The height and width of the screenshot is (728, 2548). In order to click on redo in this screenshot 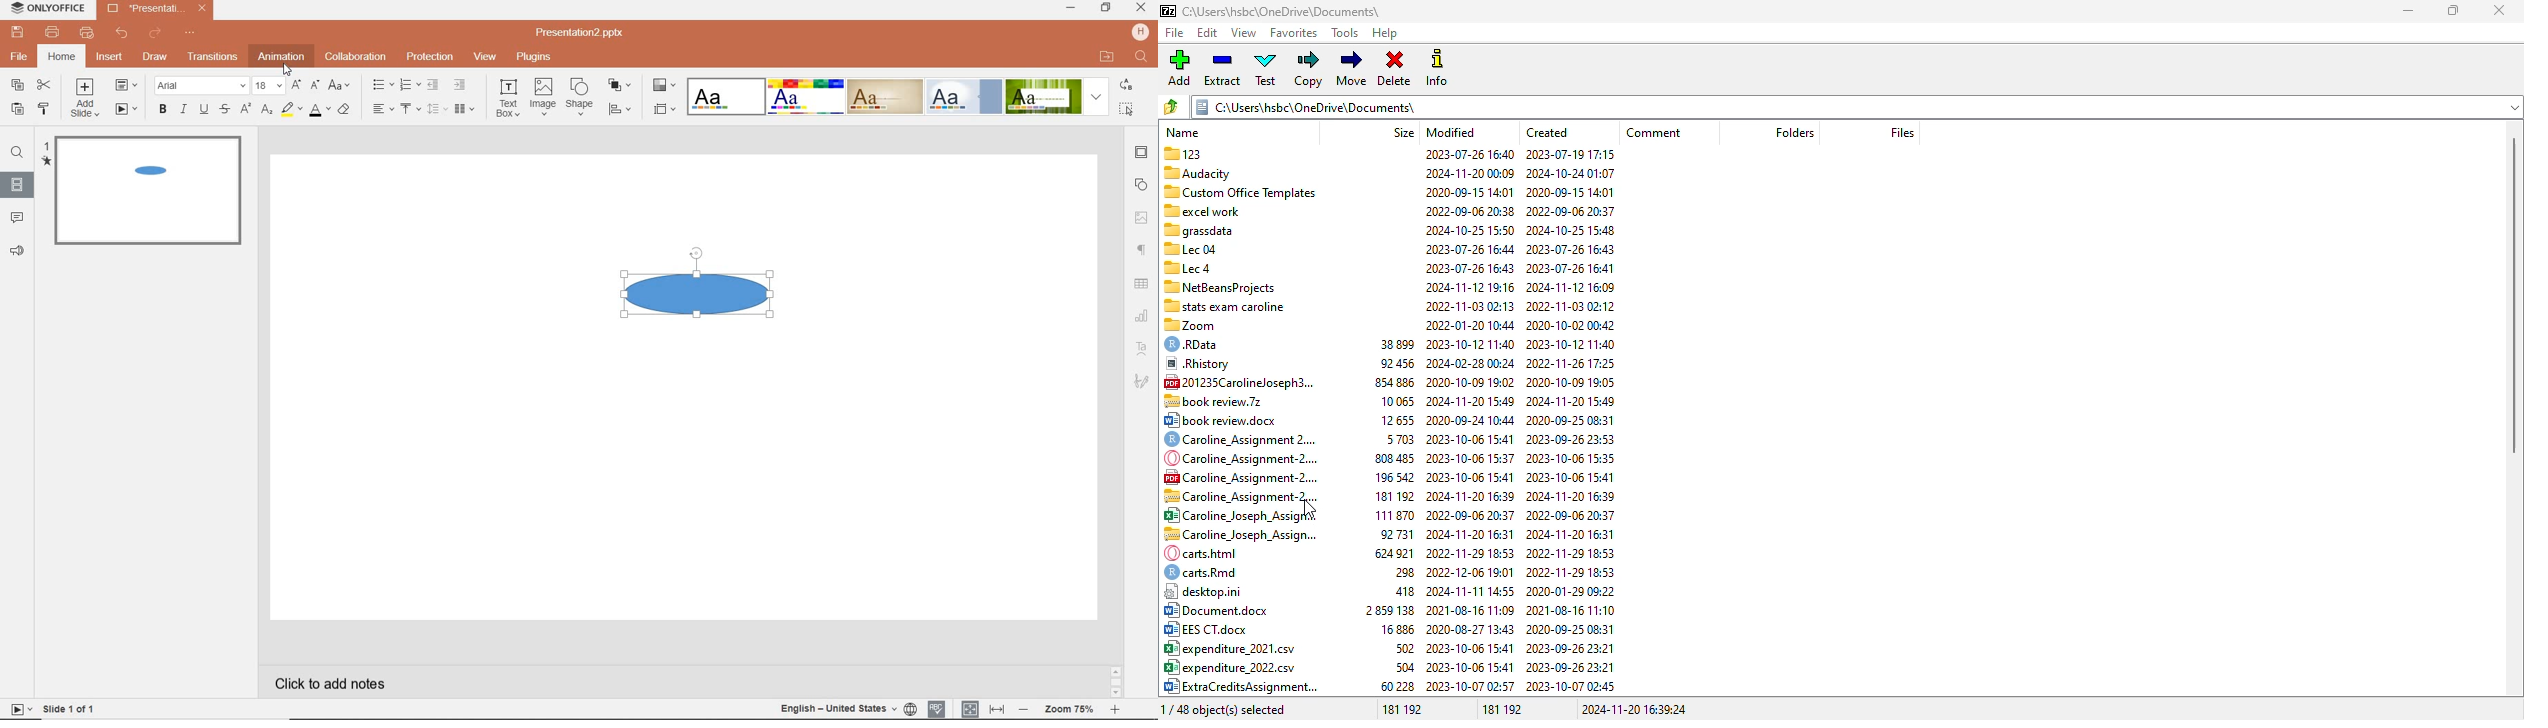, I will do `click(156, 34)`.